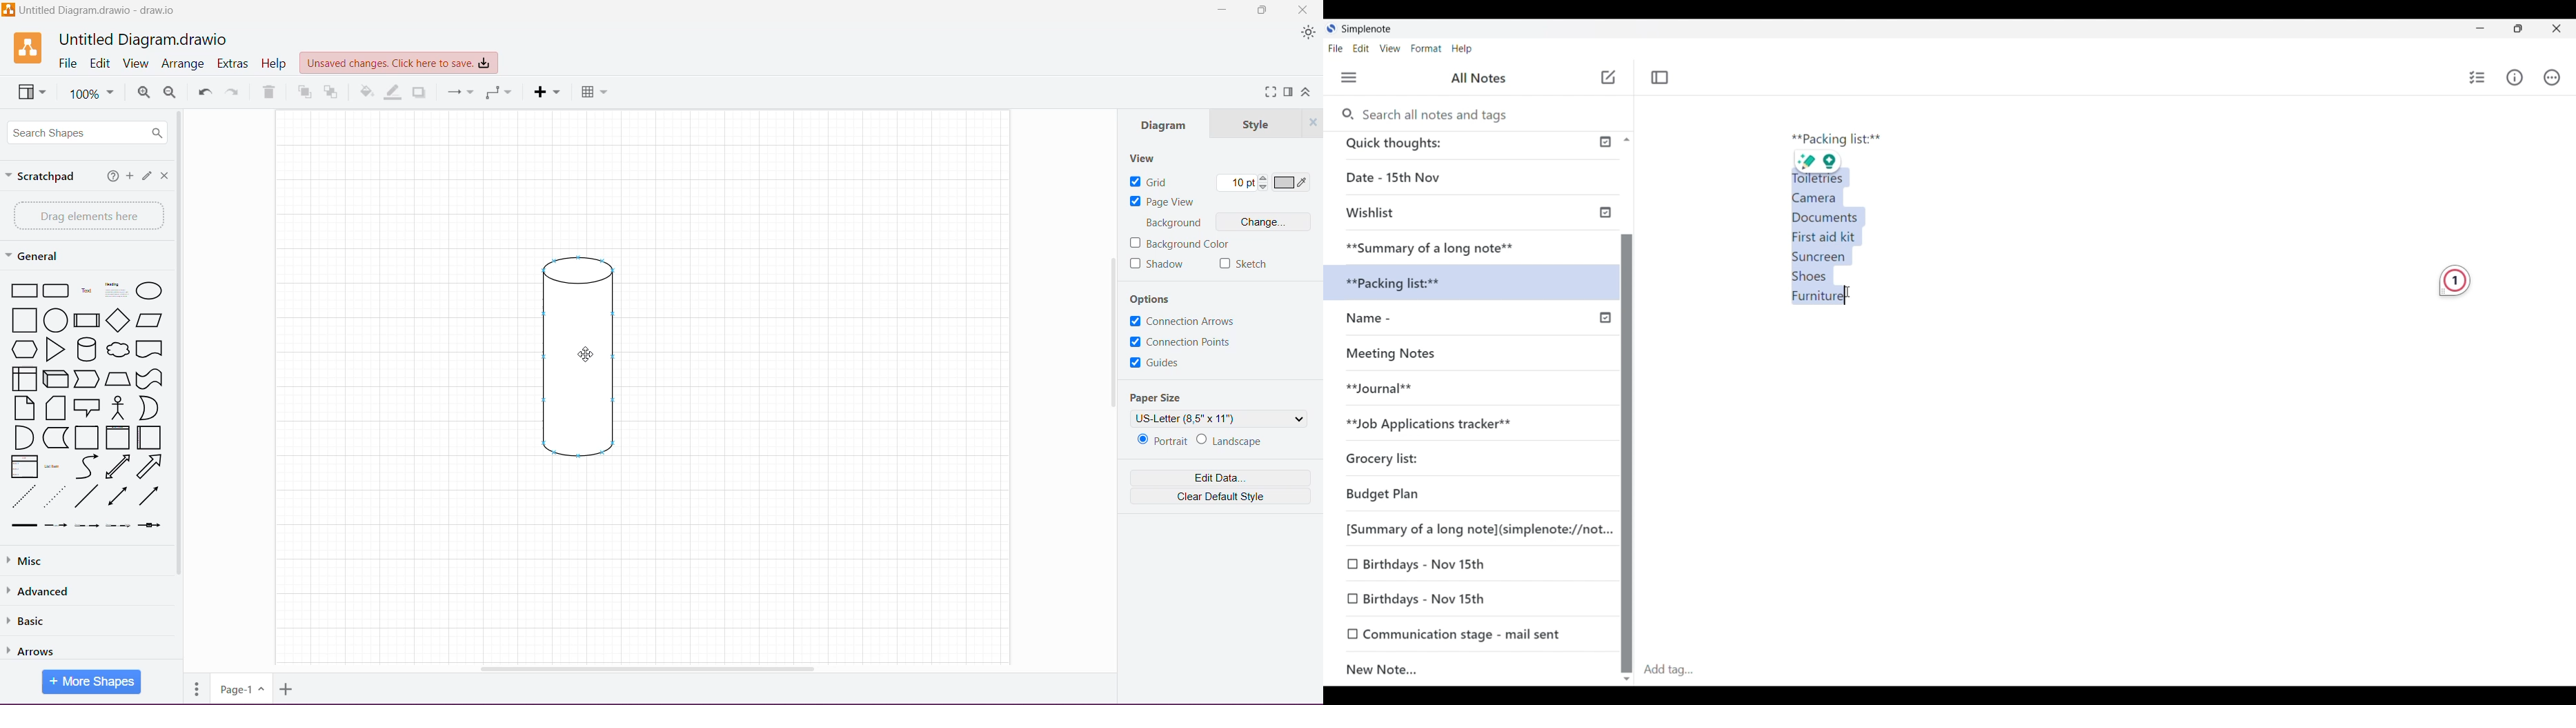 This screenshot has height=728, width=2576. I want to click on Extras, so click(233, 63).